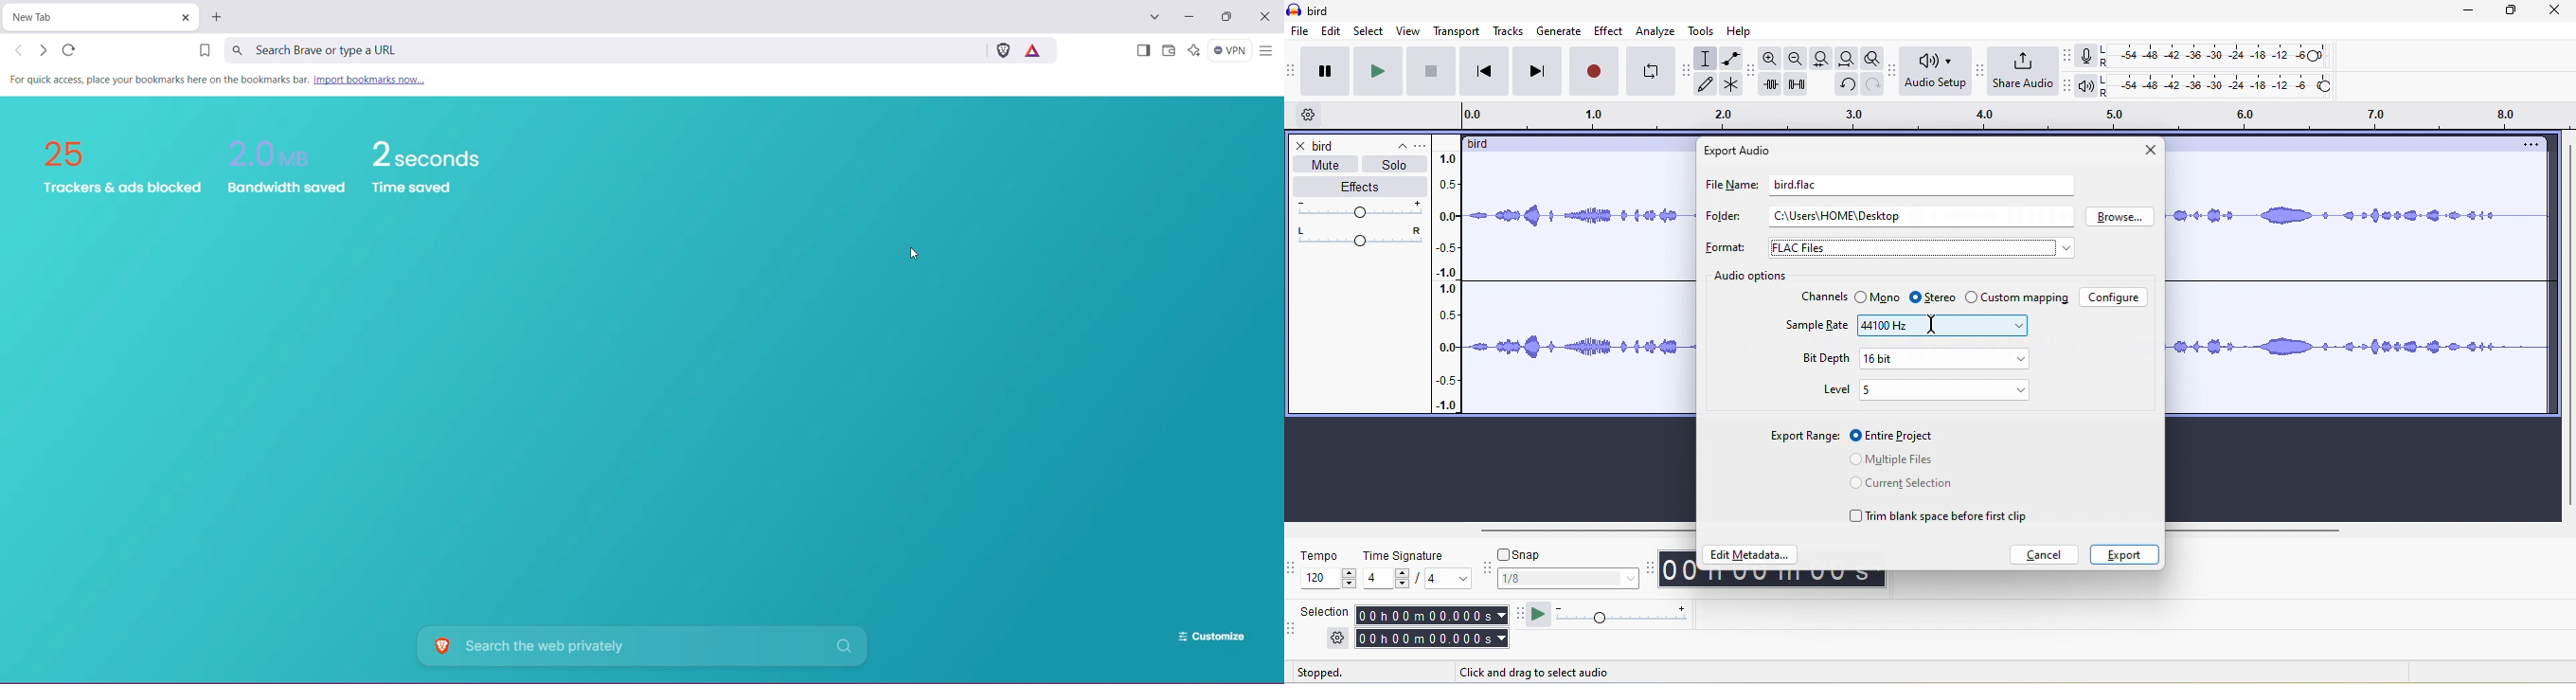 This screenshot has height=700, width=2576. I want to click on skip to end, so click(1538, 71).